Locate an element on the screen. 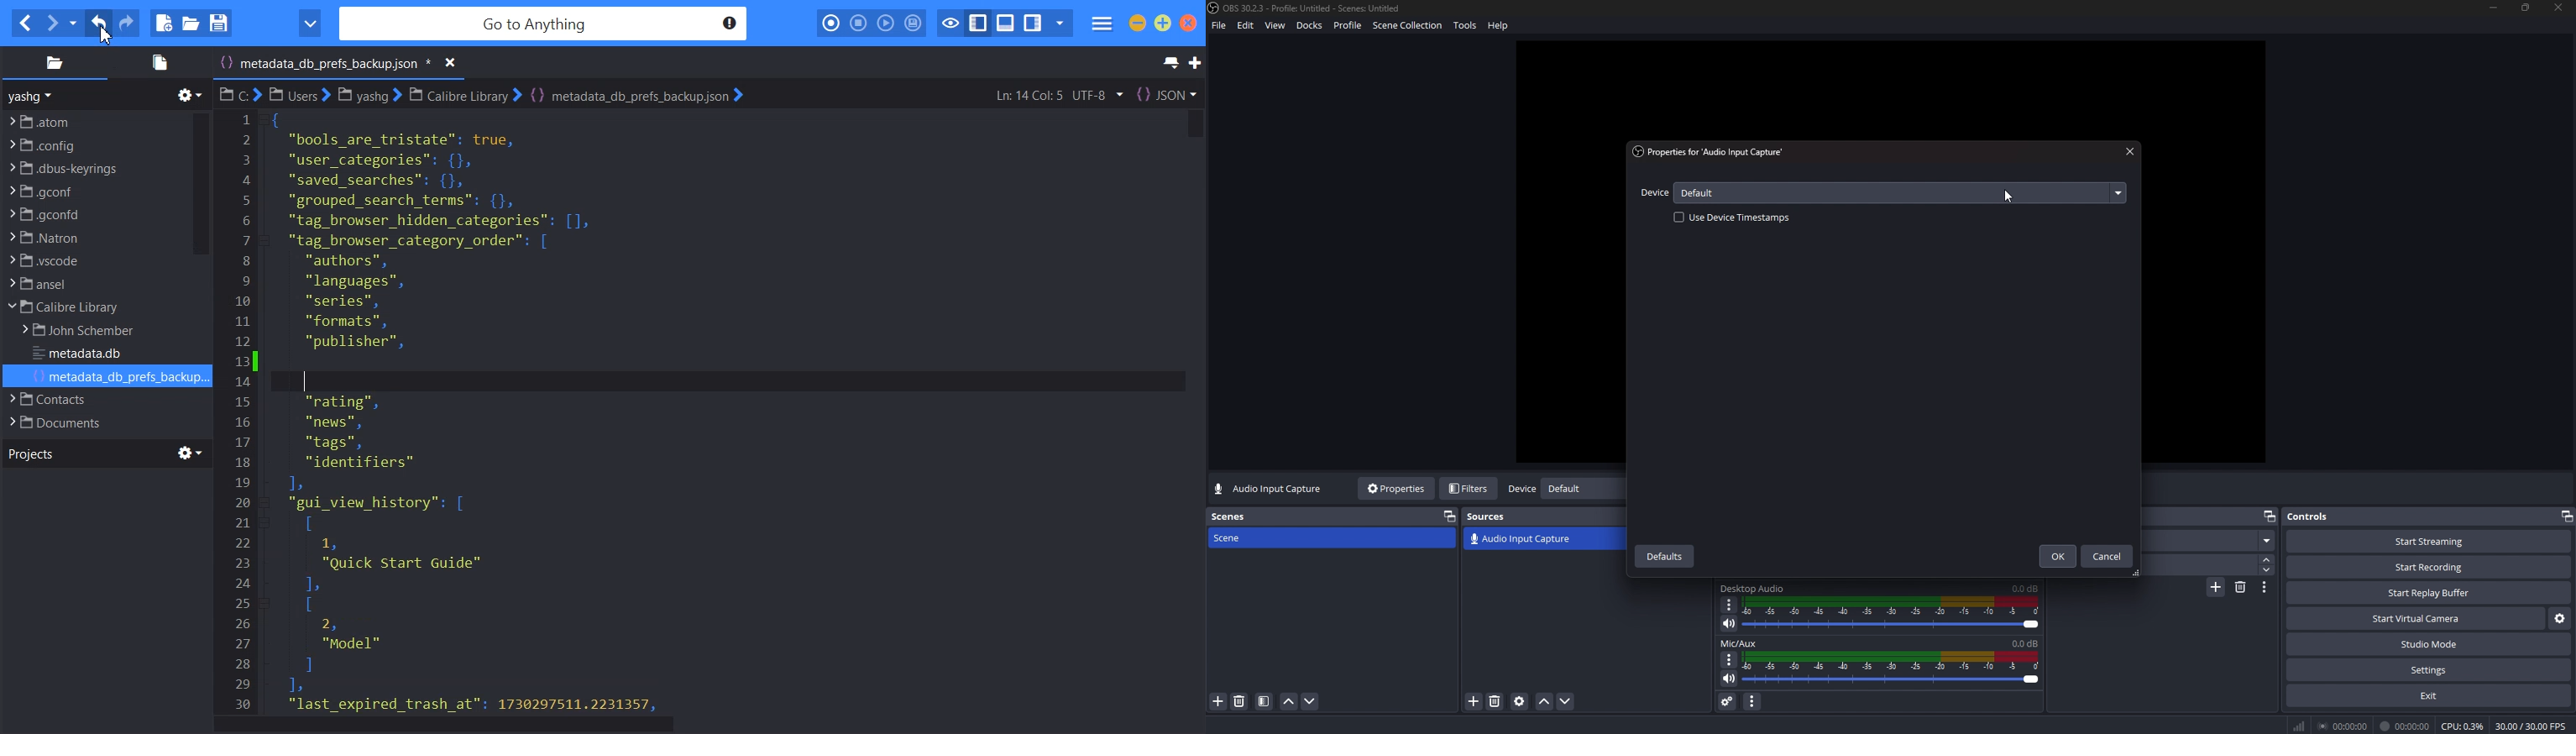 The image size is (2576, 756). minimize is located at coordinates (2494, 8).